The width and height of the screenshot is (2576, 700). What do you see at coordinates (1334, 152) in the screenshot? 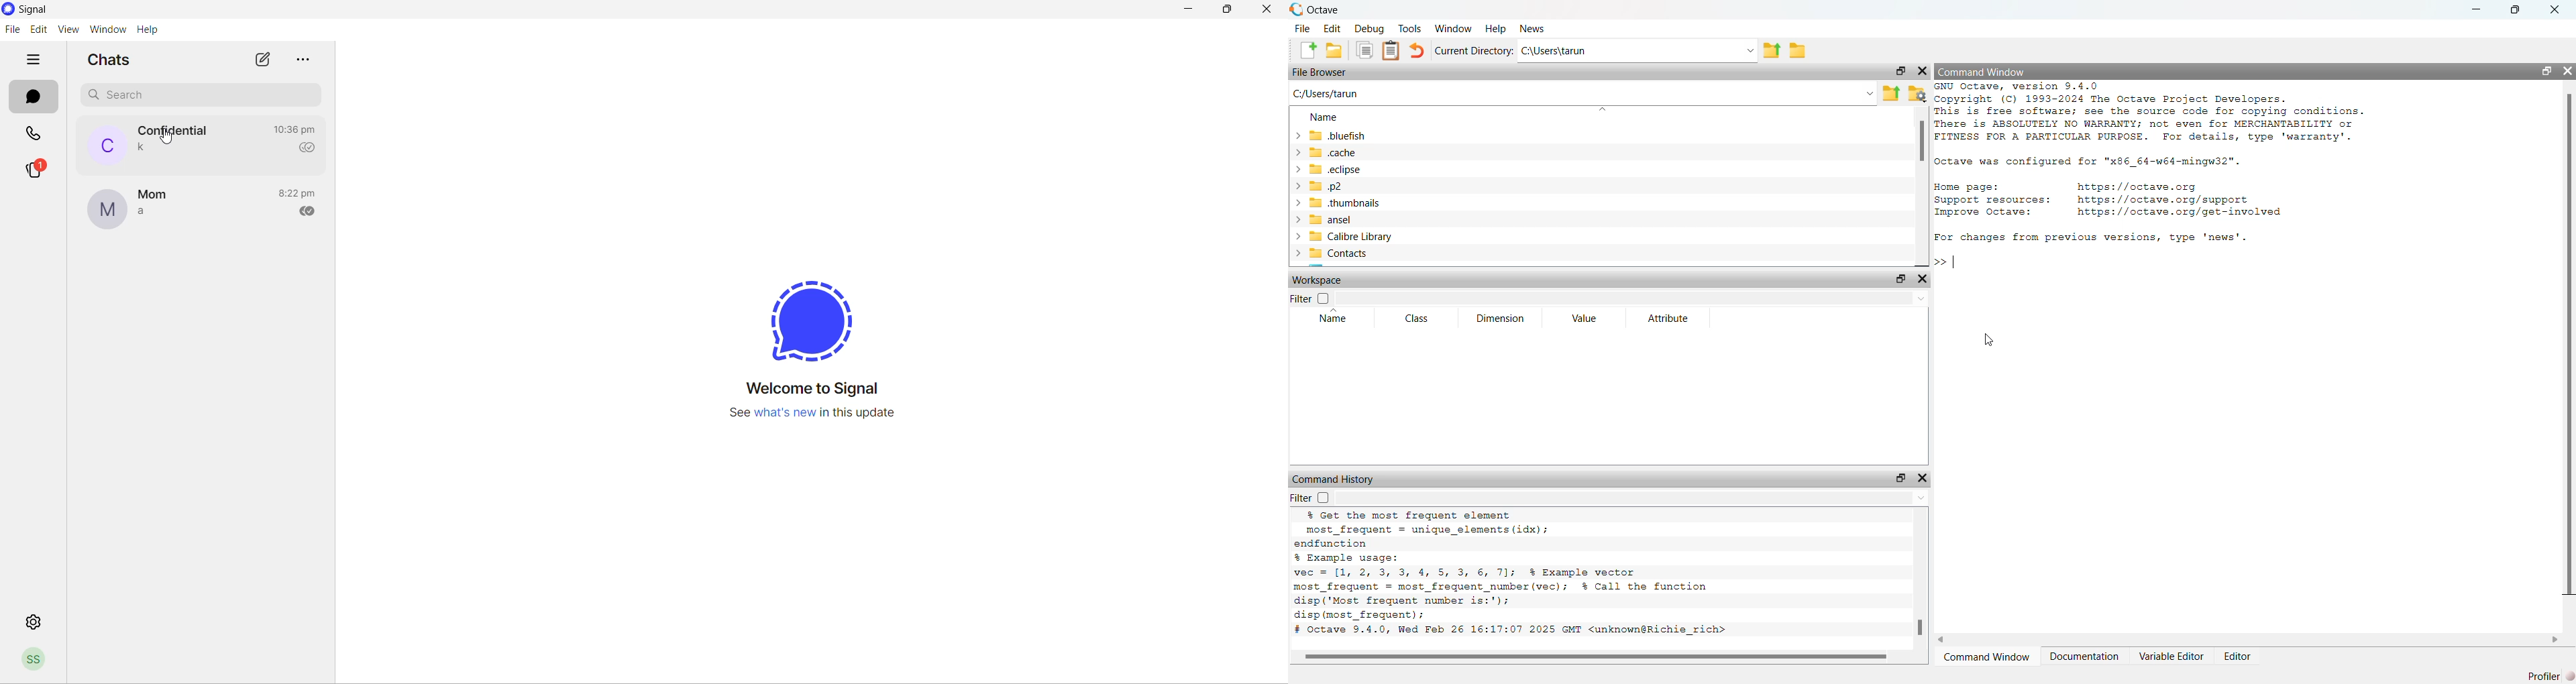
I see `.cache` at bounding box center [1334, 152].